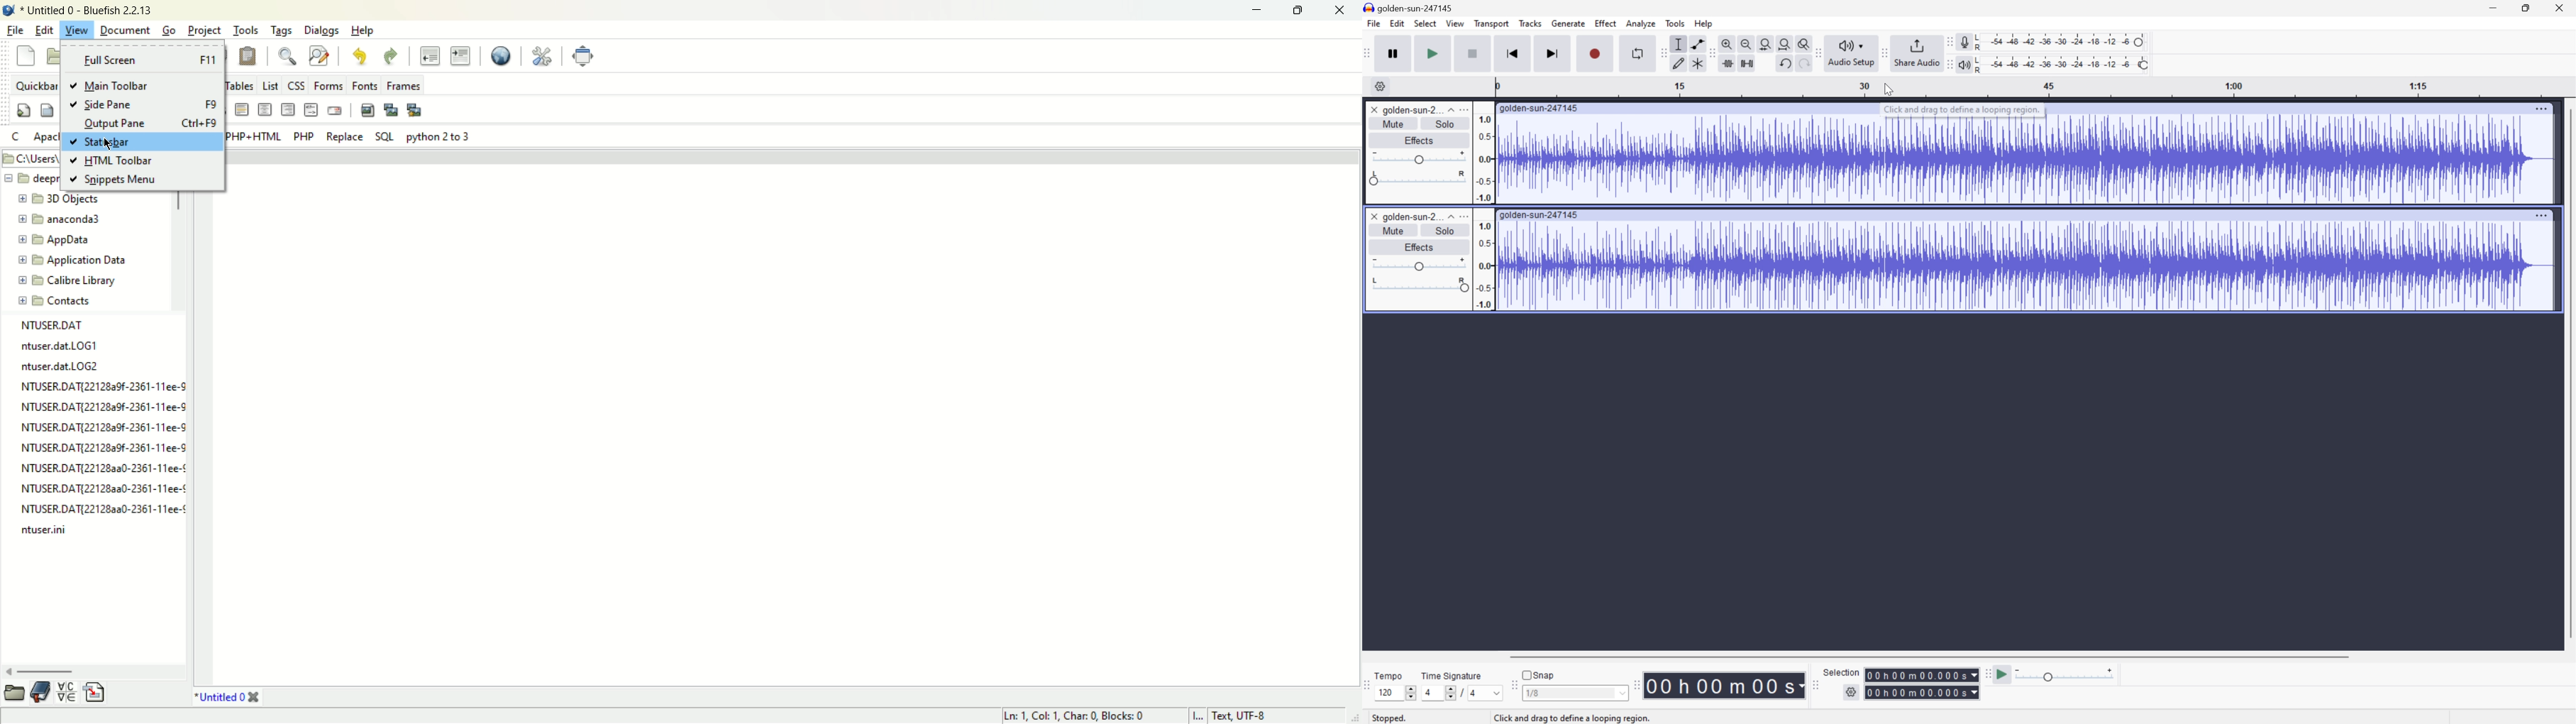 The height and width of the screenshot is (728, 2576). I want to click on Audacity playback meter toolbar, so click(1947, 60).